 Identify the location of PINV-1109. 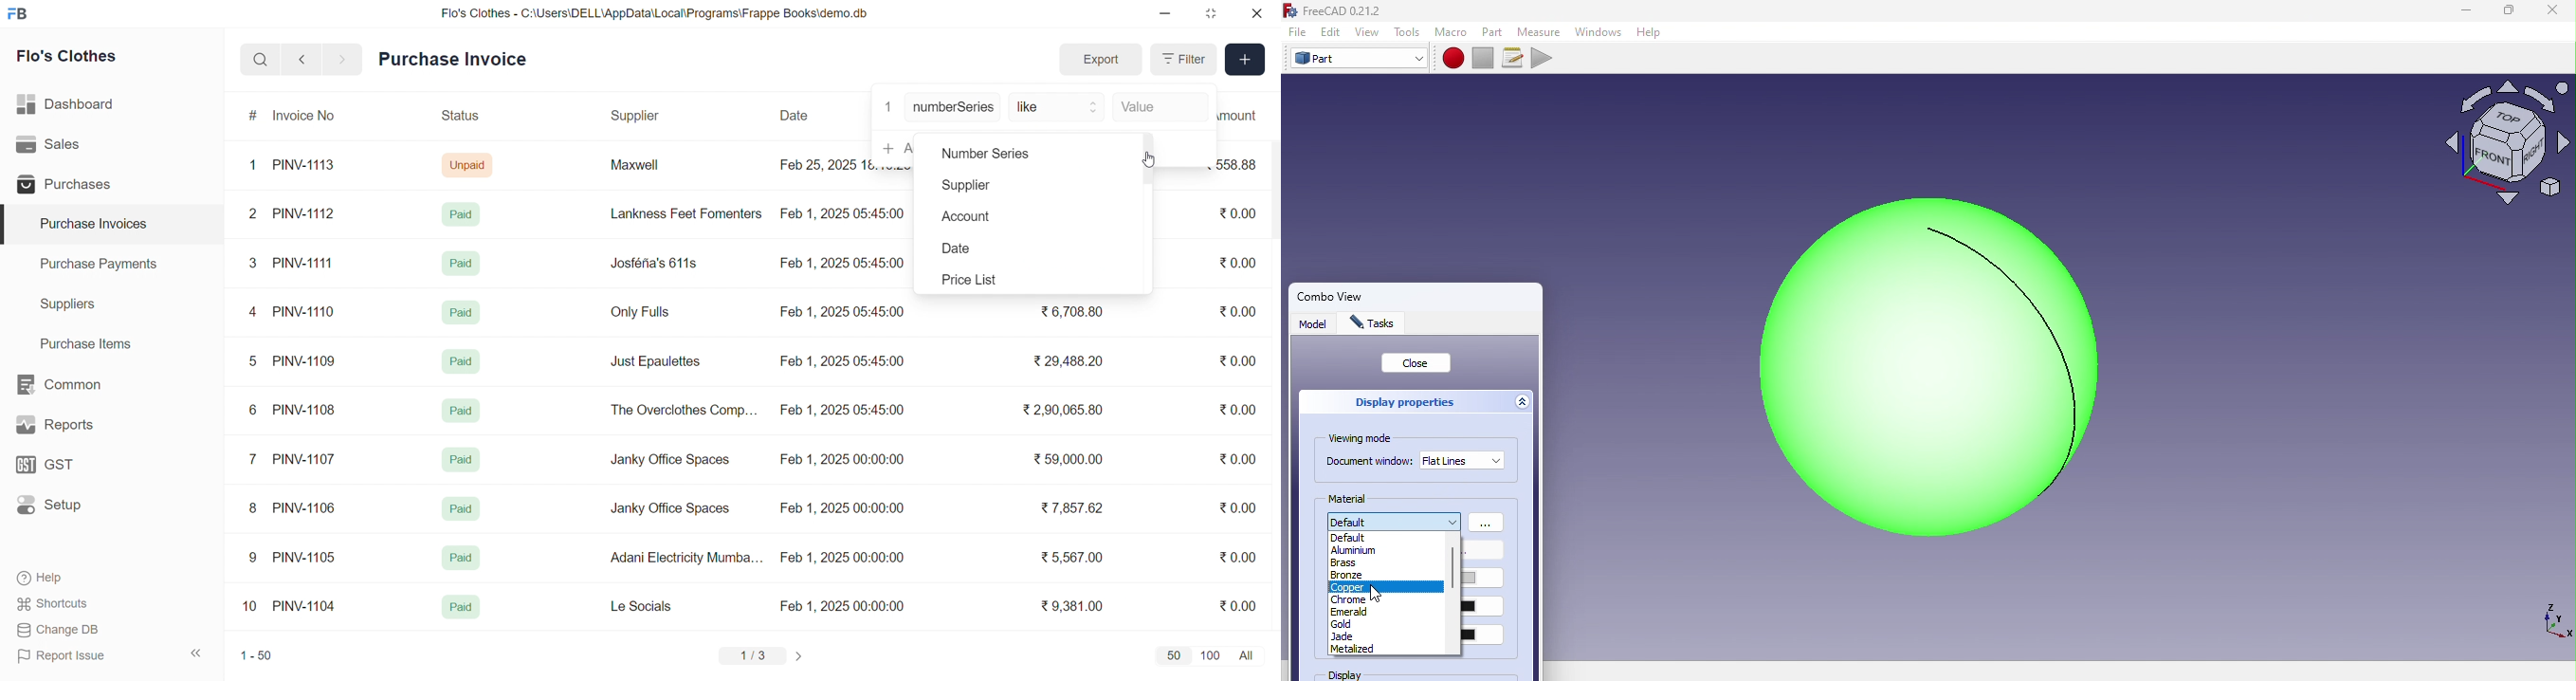
(306, 361).